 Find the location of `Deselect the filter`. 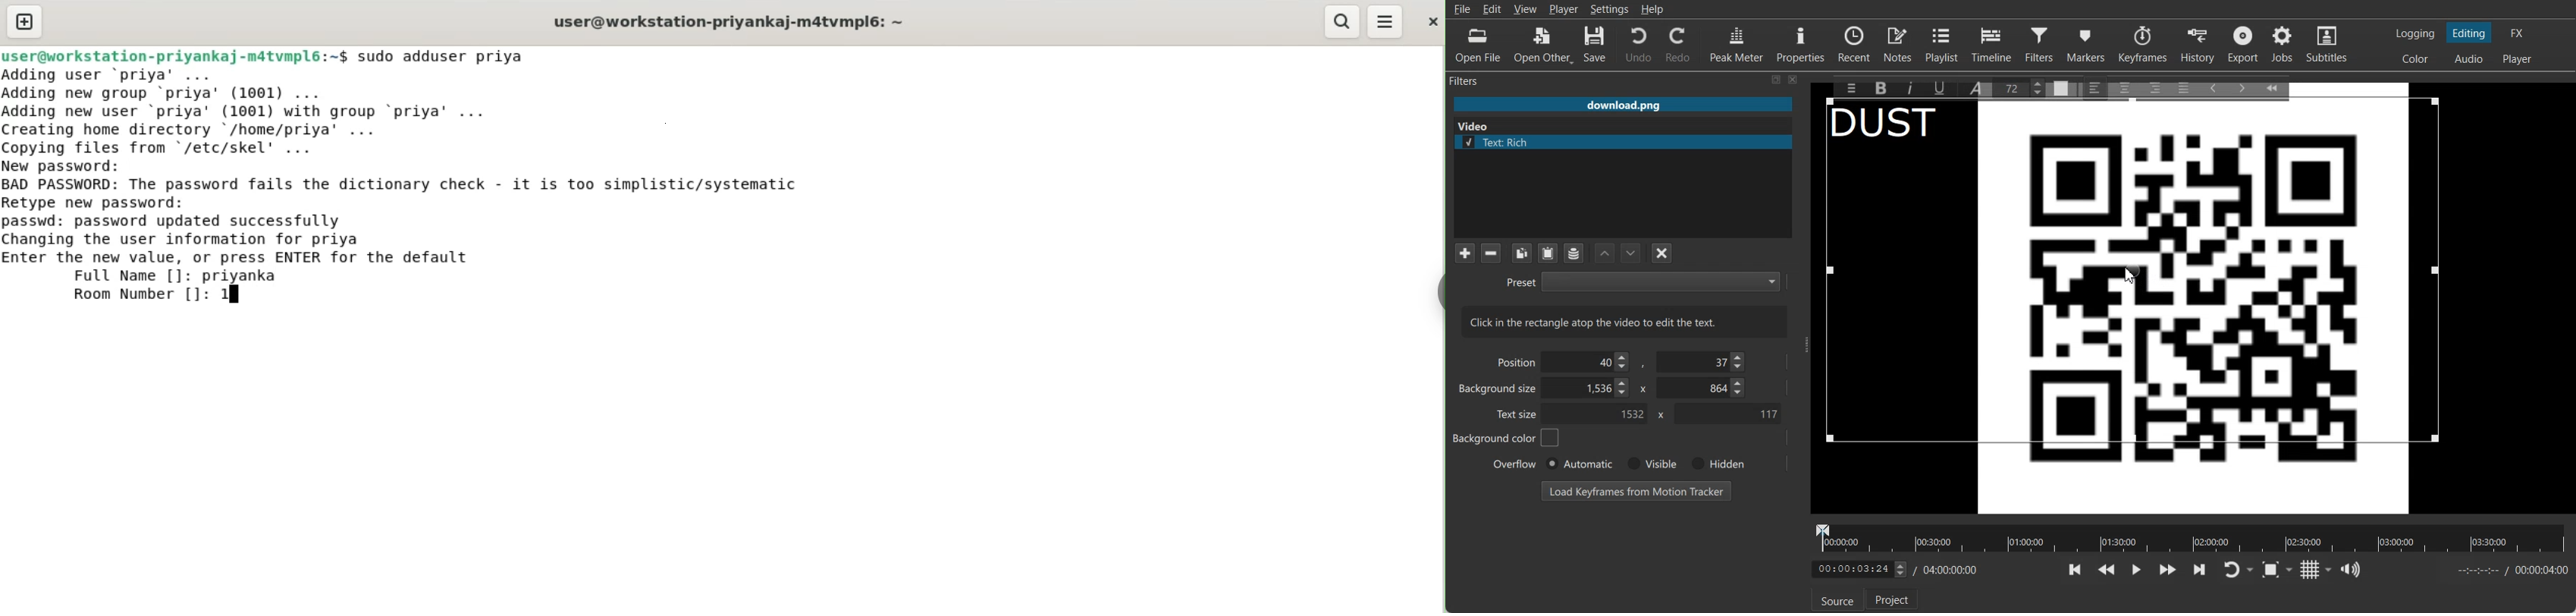

Deselect the filter is located at coordinates (1663, 253).